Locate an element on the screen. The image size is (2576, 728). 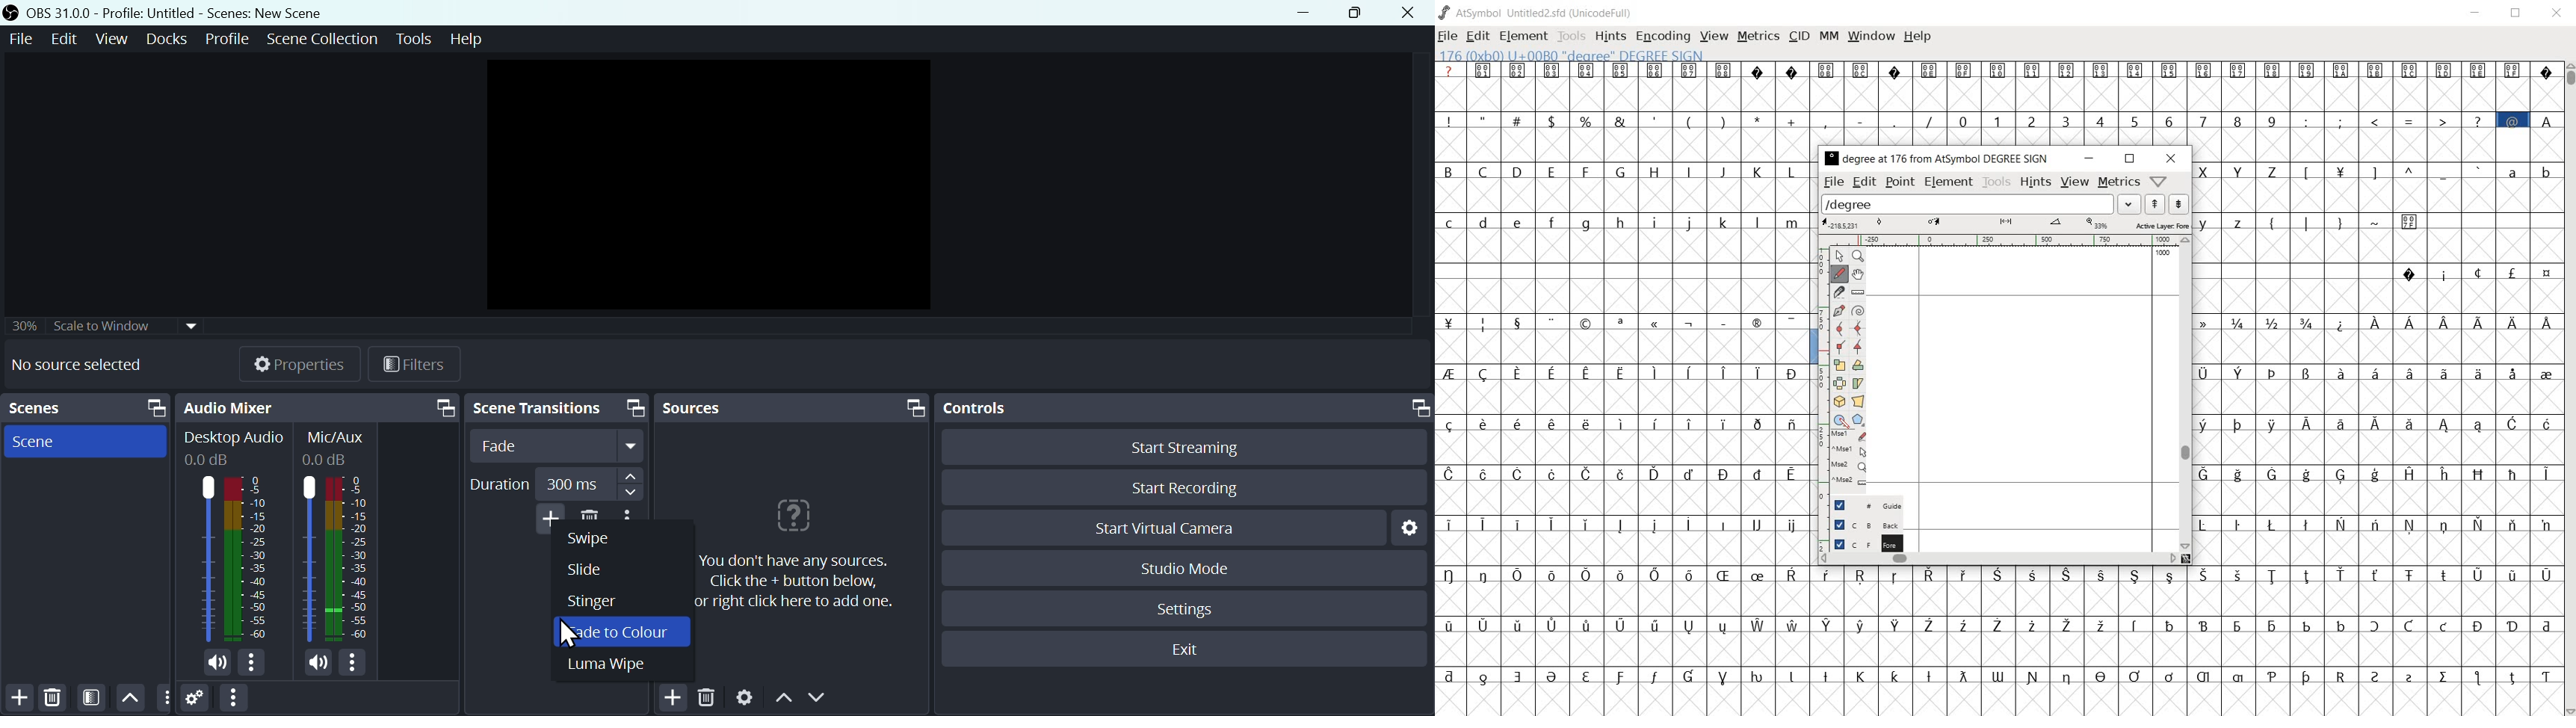
special letters is located at coordinates (2375, 473).